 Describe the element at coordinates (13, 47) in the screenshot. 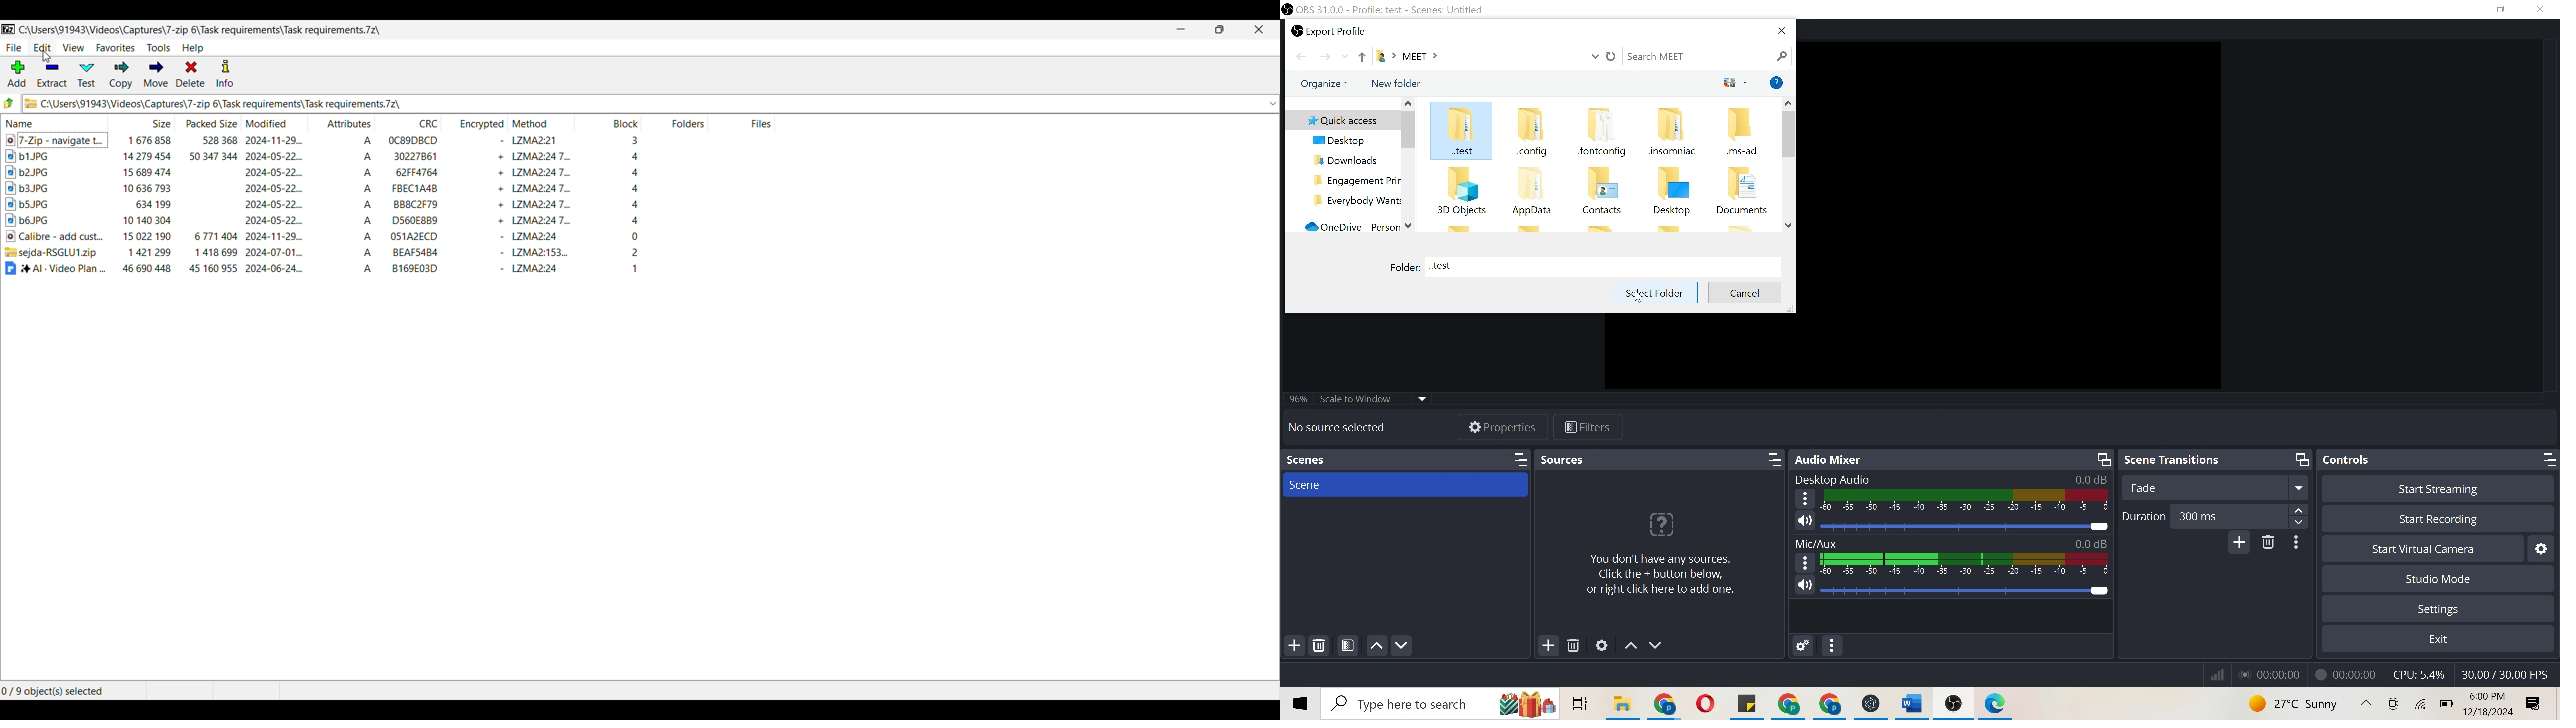

I see `File menu ` at that location.